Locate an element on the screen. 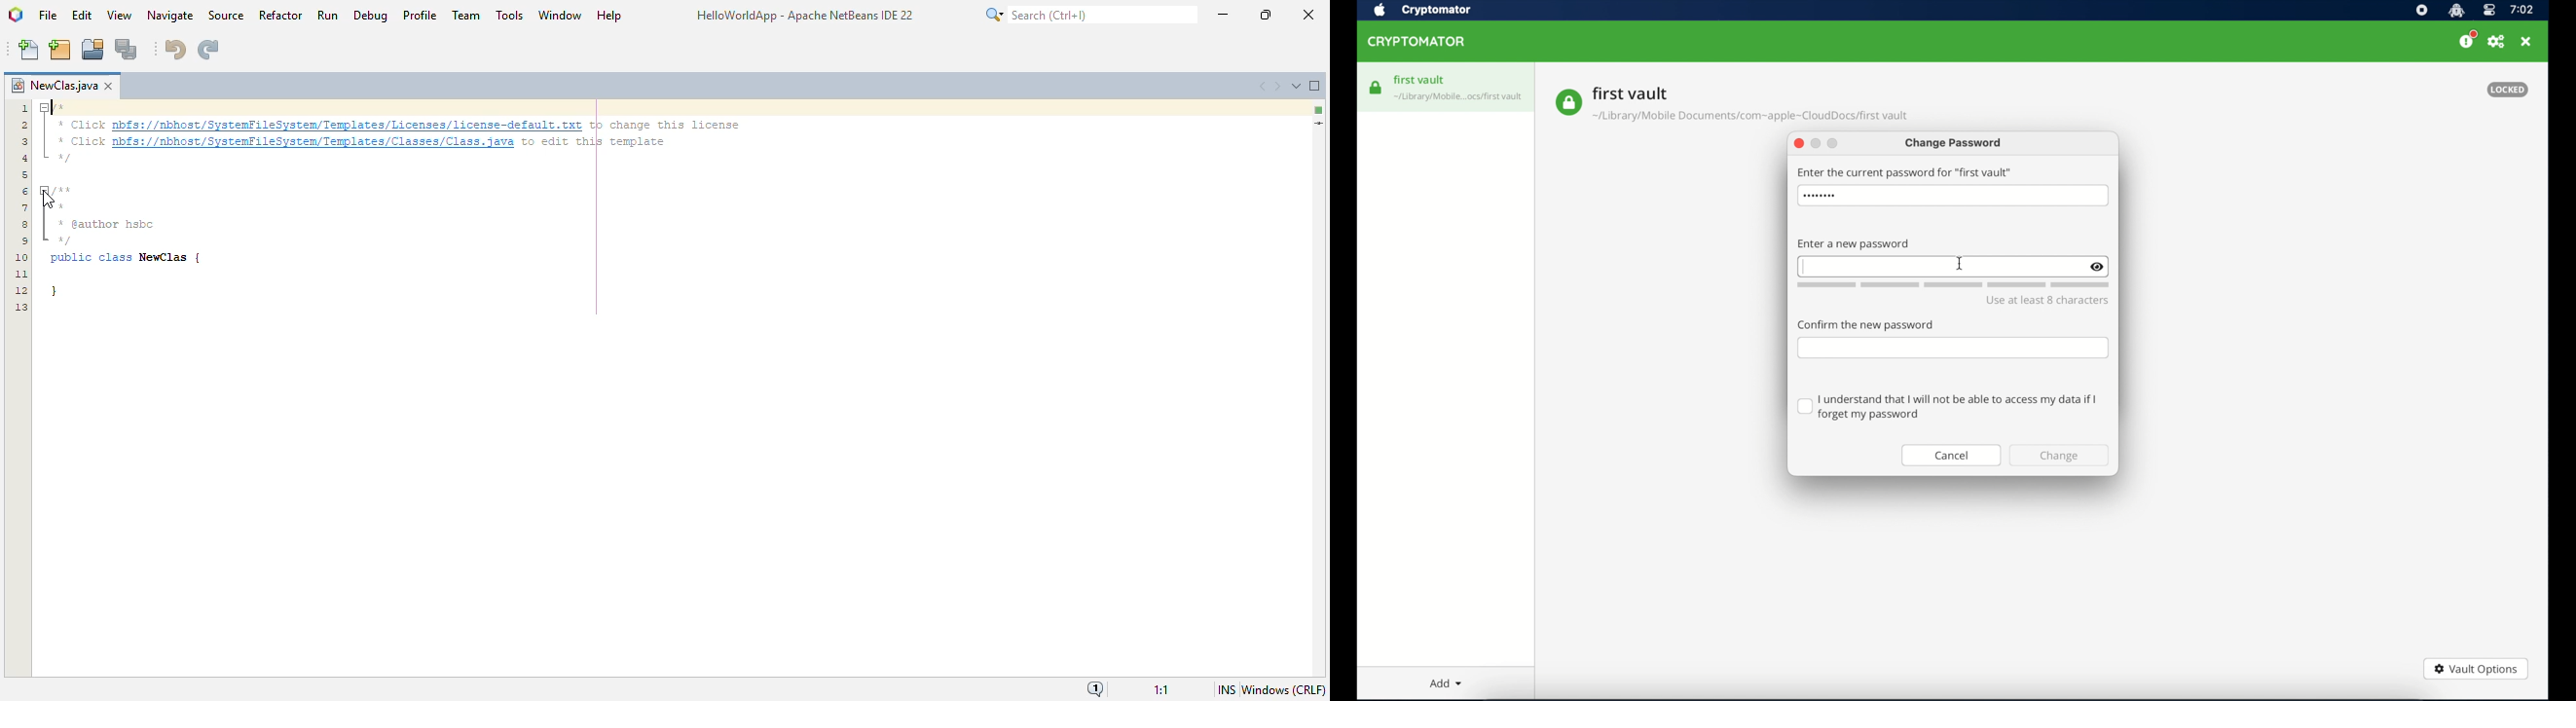 This screenshot has width=2576, height=728. new project is located at coordinates (60, 49).